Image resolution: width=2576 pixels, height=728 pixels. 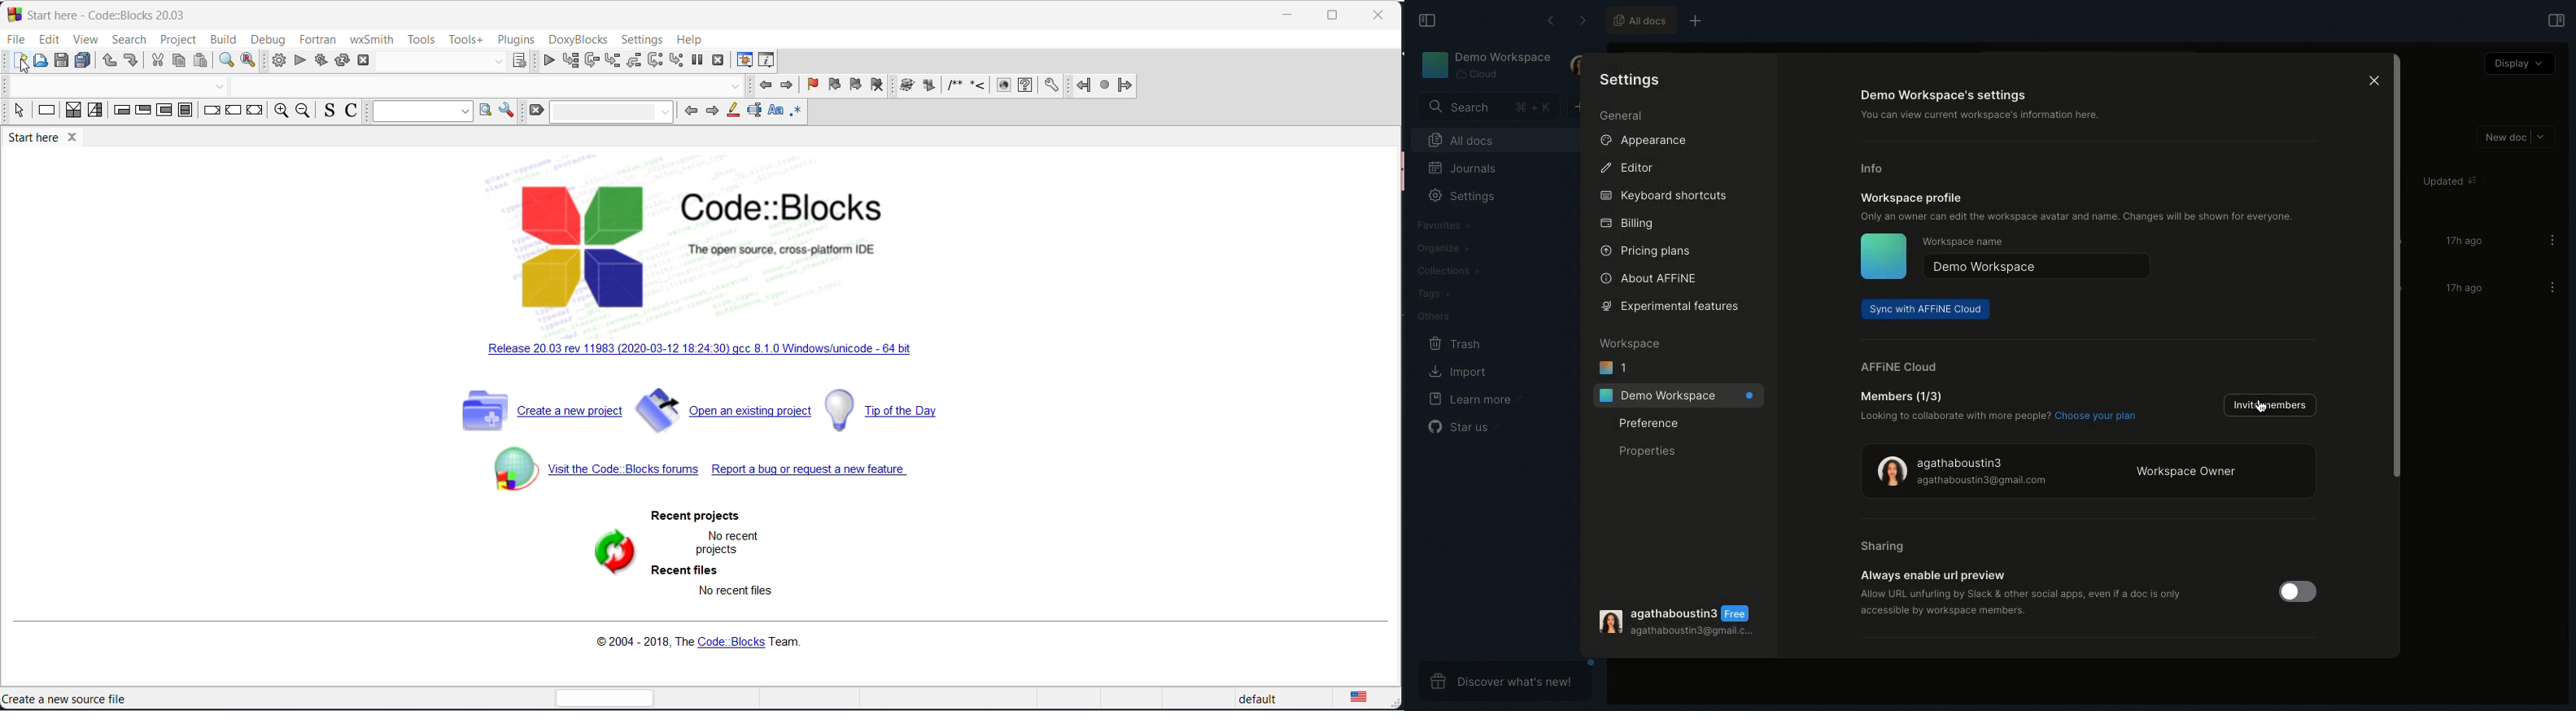 I want to click on DoxyBlocks, so click(x=579, y=40).